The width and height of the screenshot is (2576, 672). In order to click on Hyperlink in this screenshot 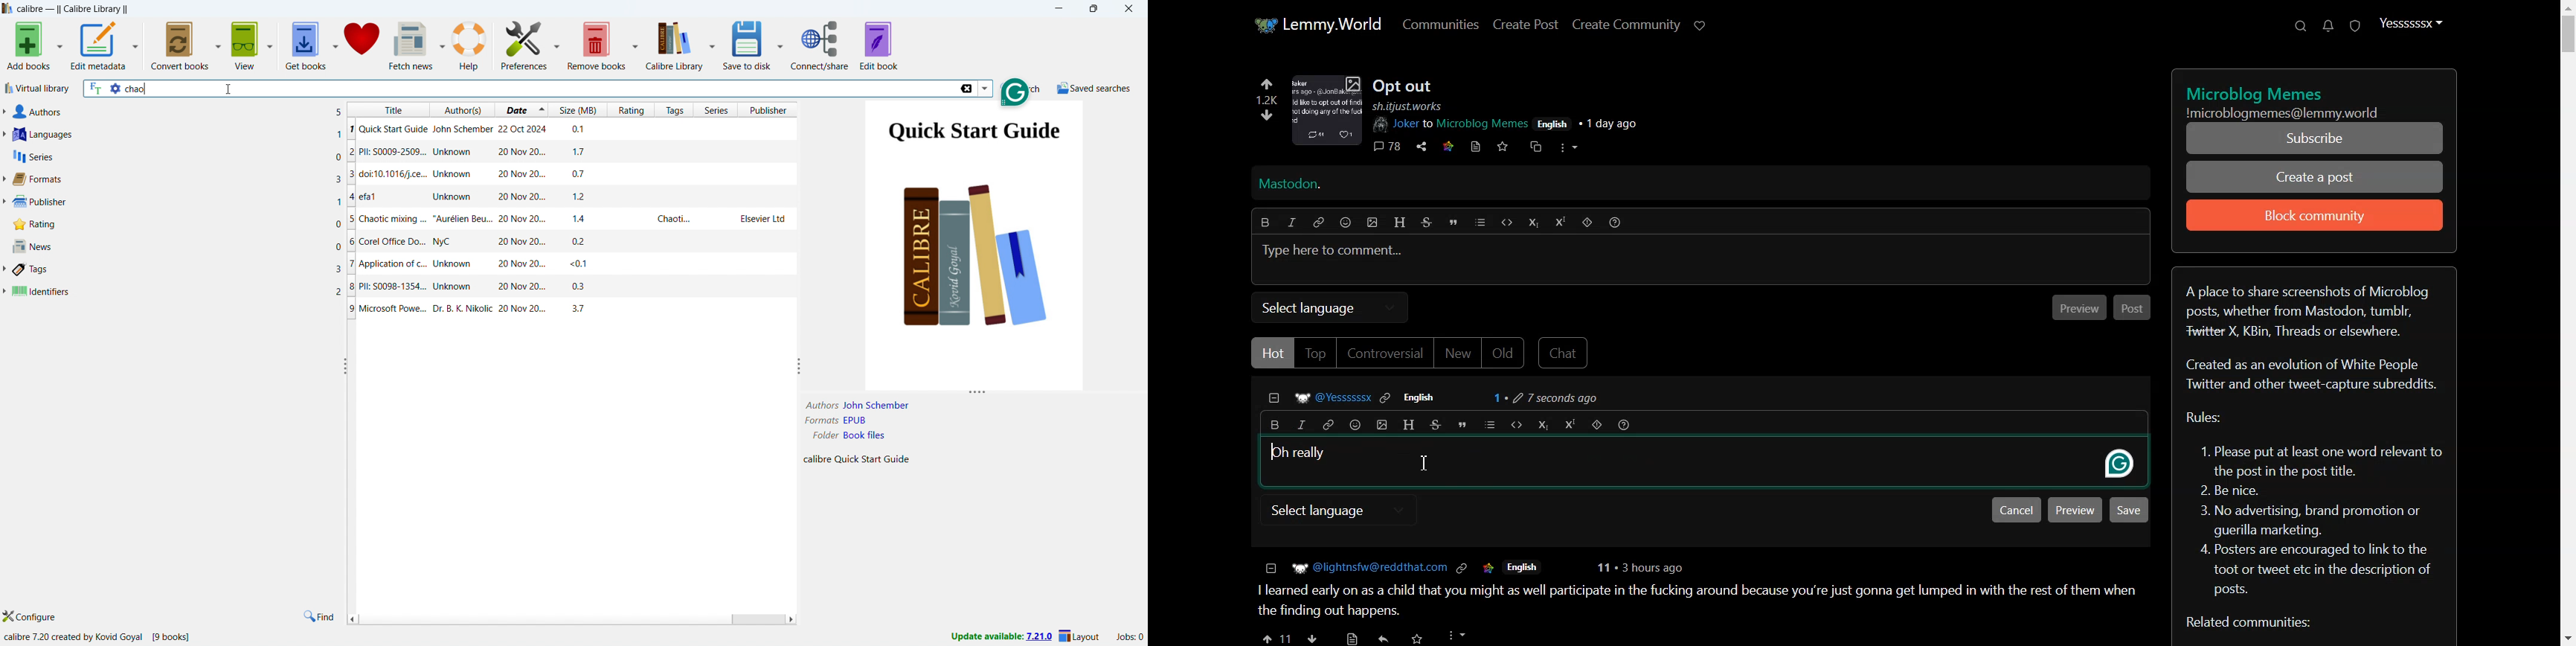, I will do `click(1320, 222)`.